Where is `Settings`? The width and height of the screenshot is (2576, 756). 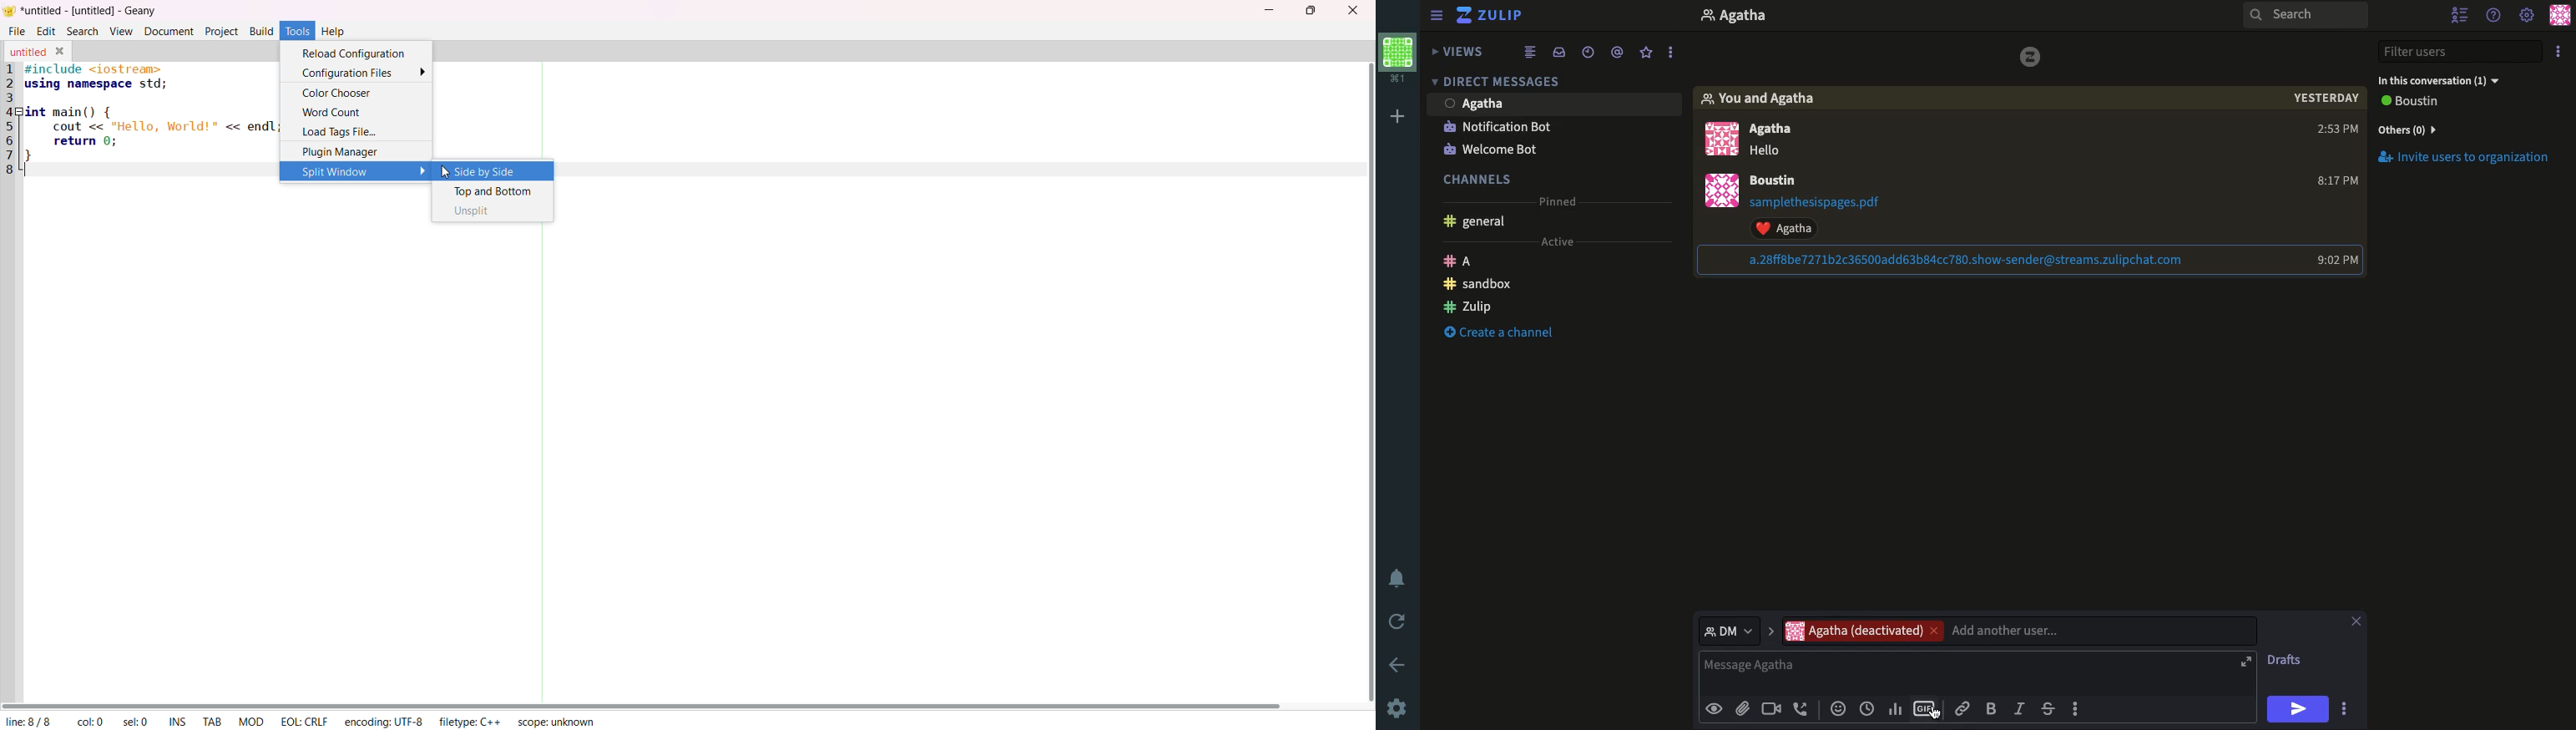
Settings is located at coordinates (2528, 17).